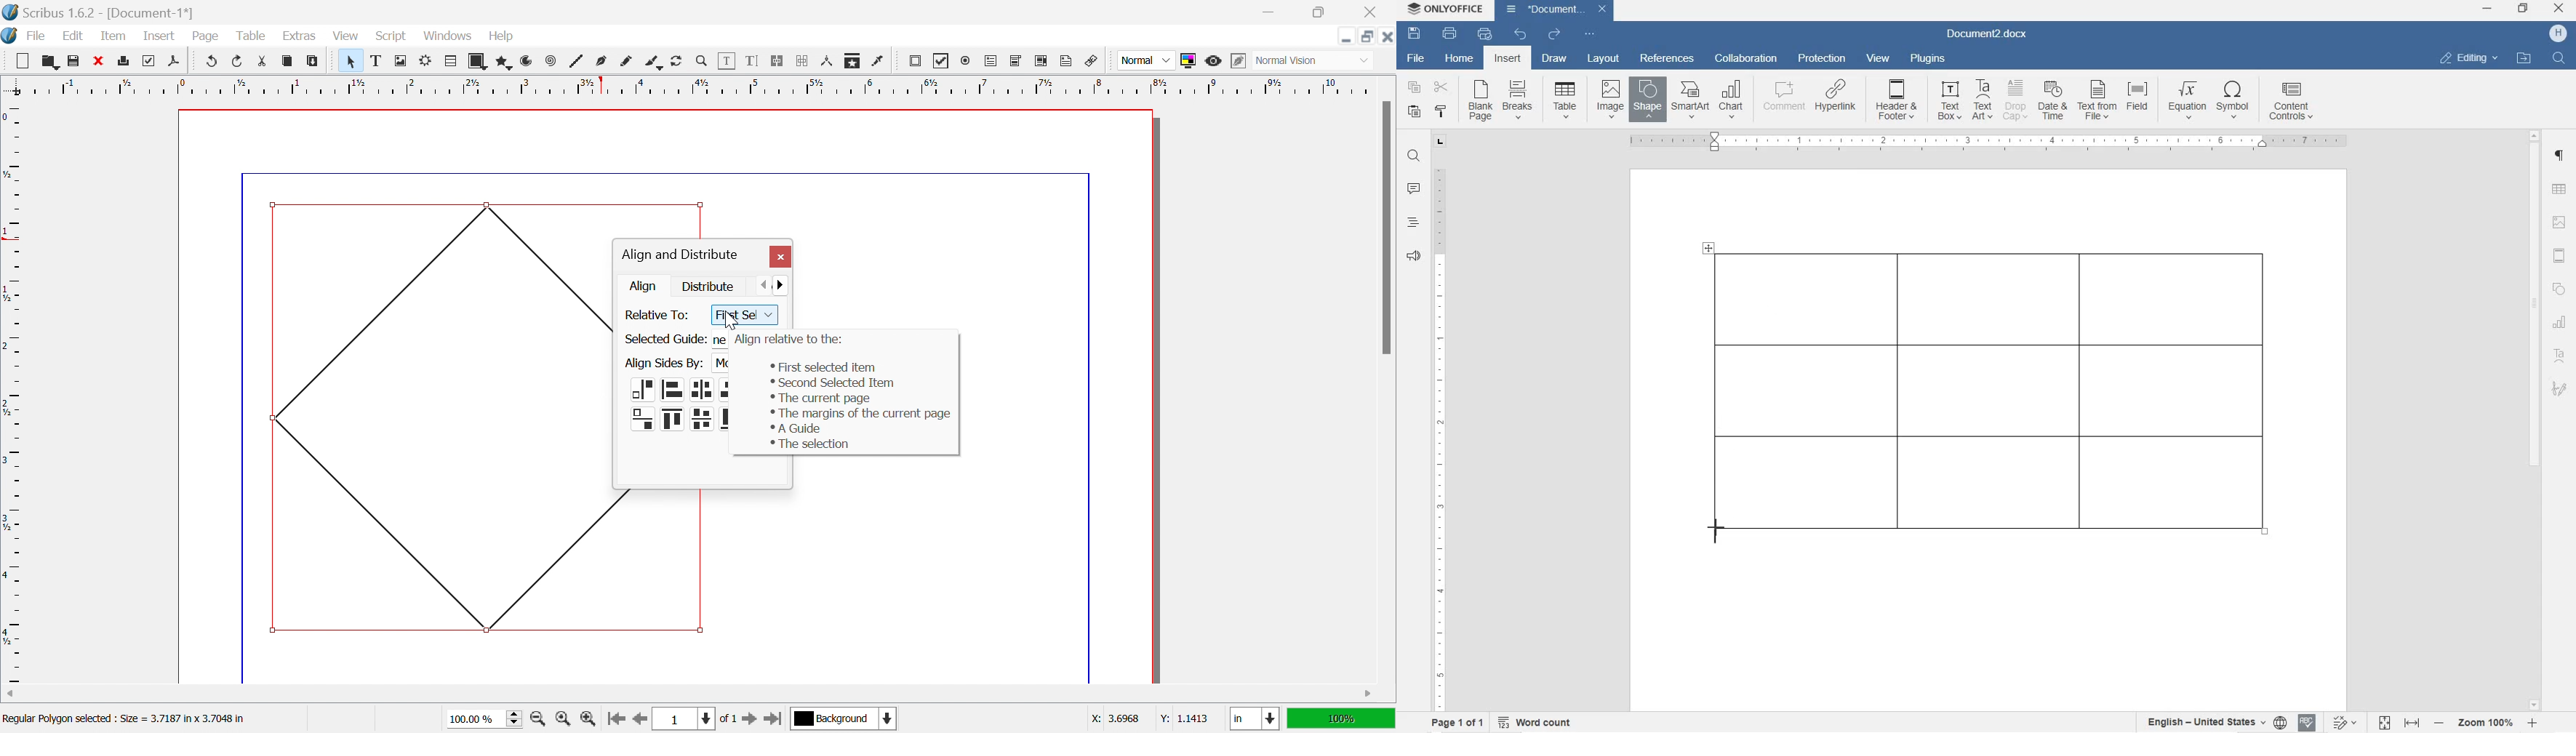 This screenshot has width=2576, height=756. Describe the element at coordinates (917, 60) in the screenshot. I see `PDF push button` at that location.